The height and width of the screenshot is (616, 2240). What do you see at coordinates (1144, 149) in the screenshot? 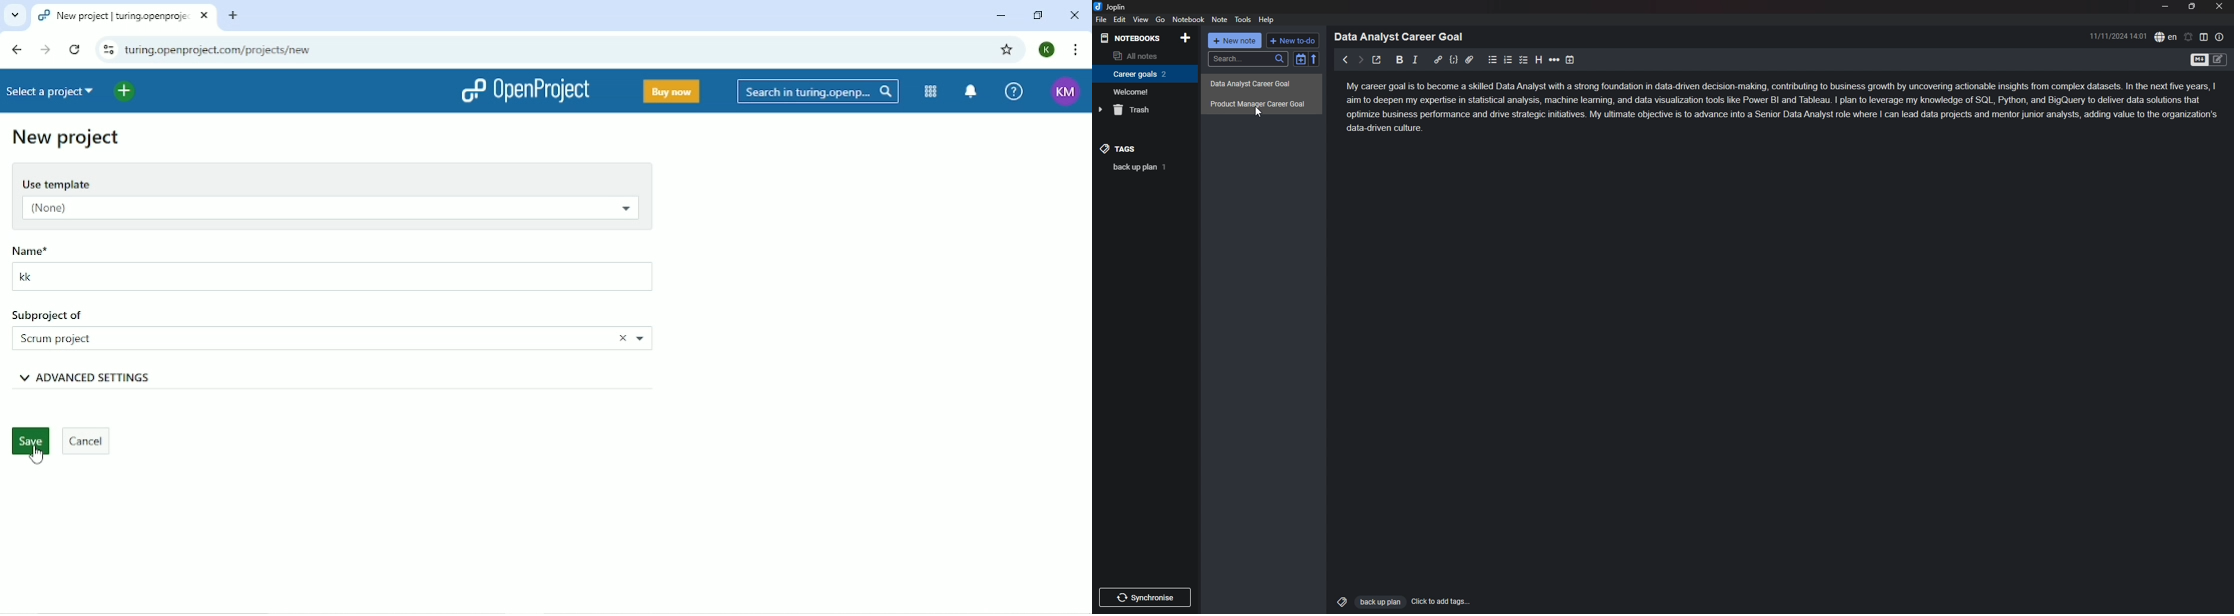
I see `tags` at bounding box center [1144, 149].